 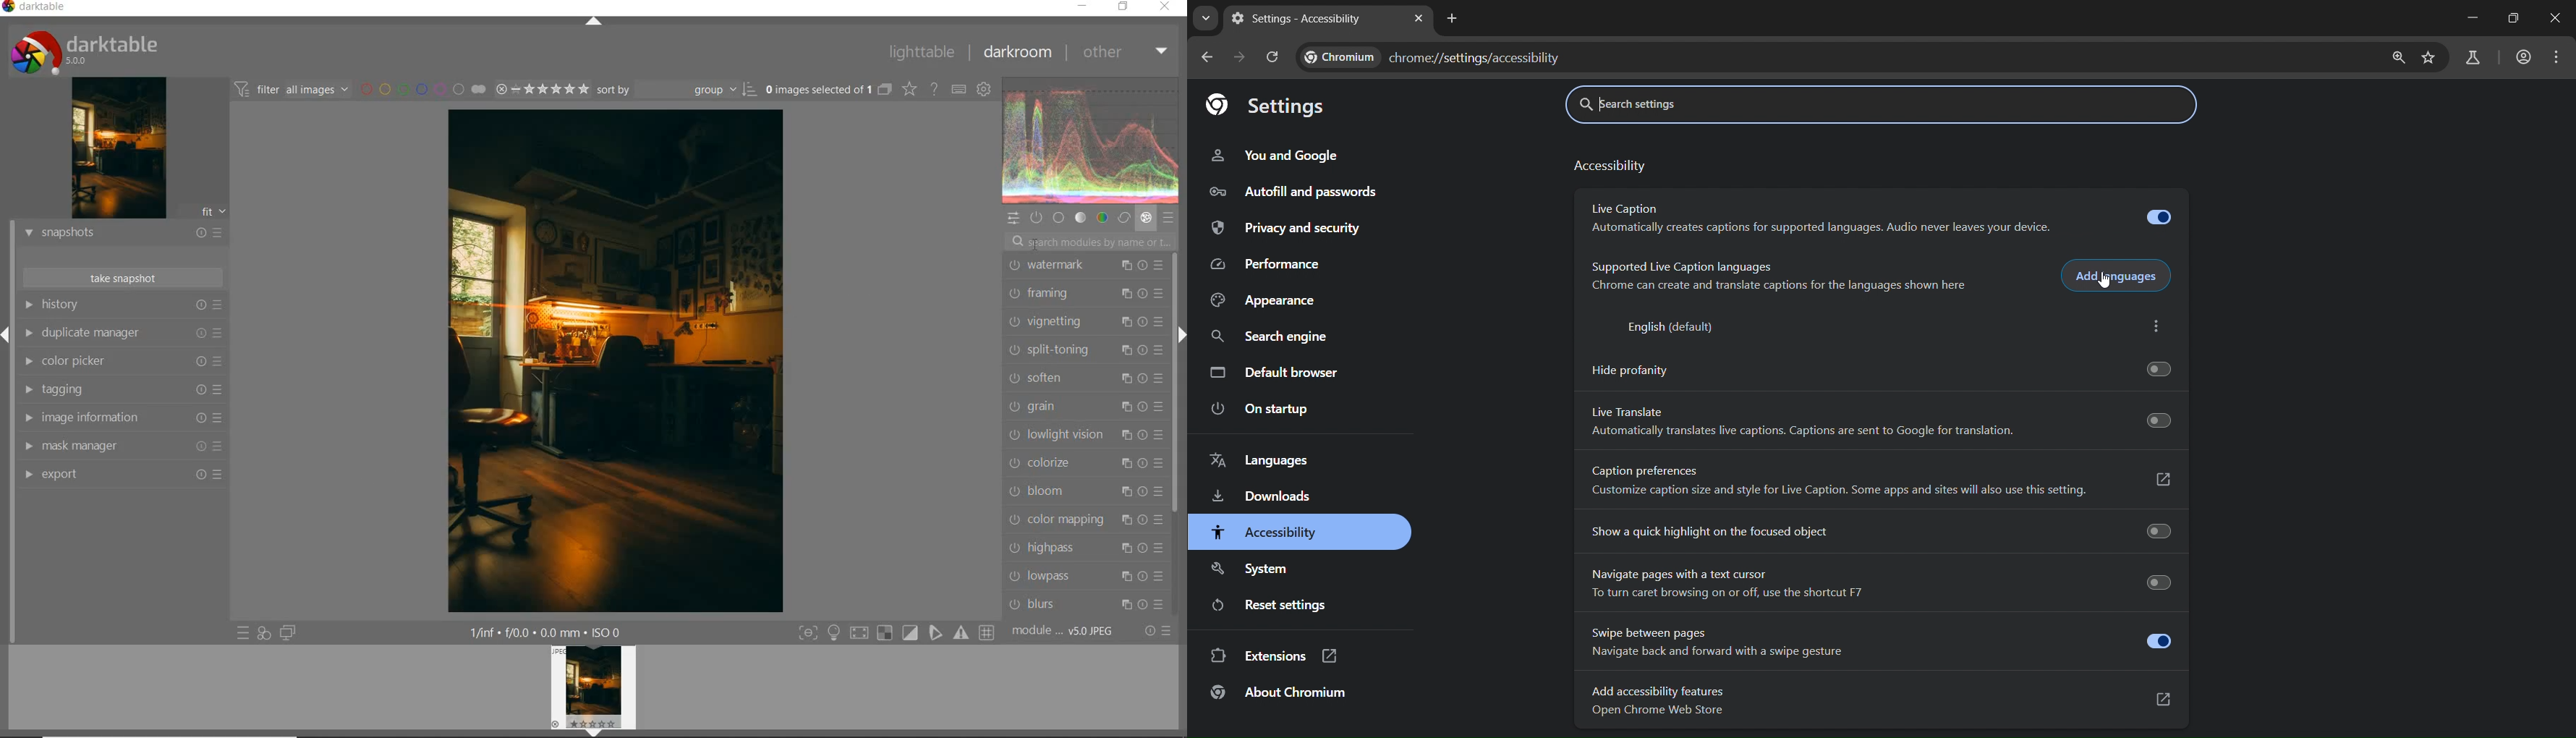 I want to click on filter images based on their modules, so click(x=291, y=89).